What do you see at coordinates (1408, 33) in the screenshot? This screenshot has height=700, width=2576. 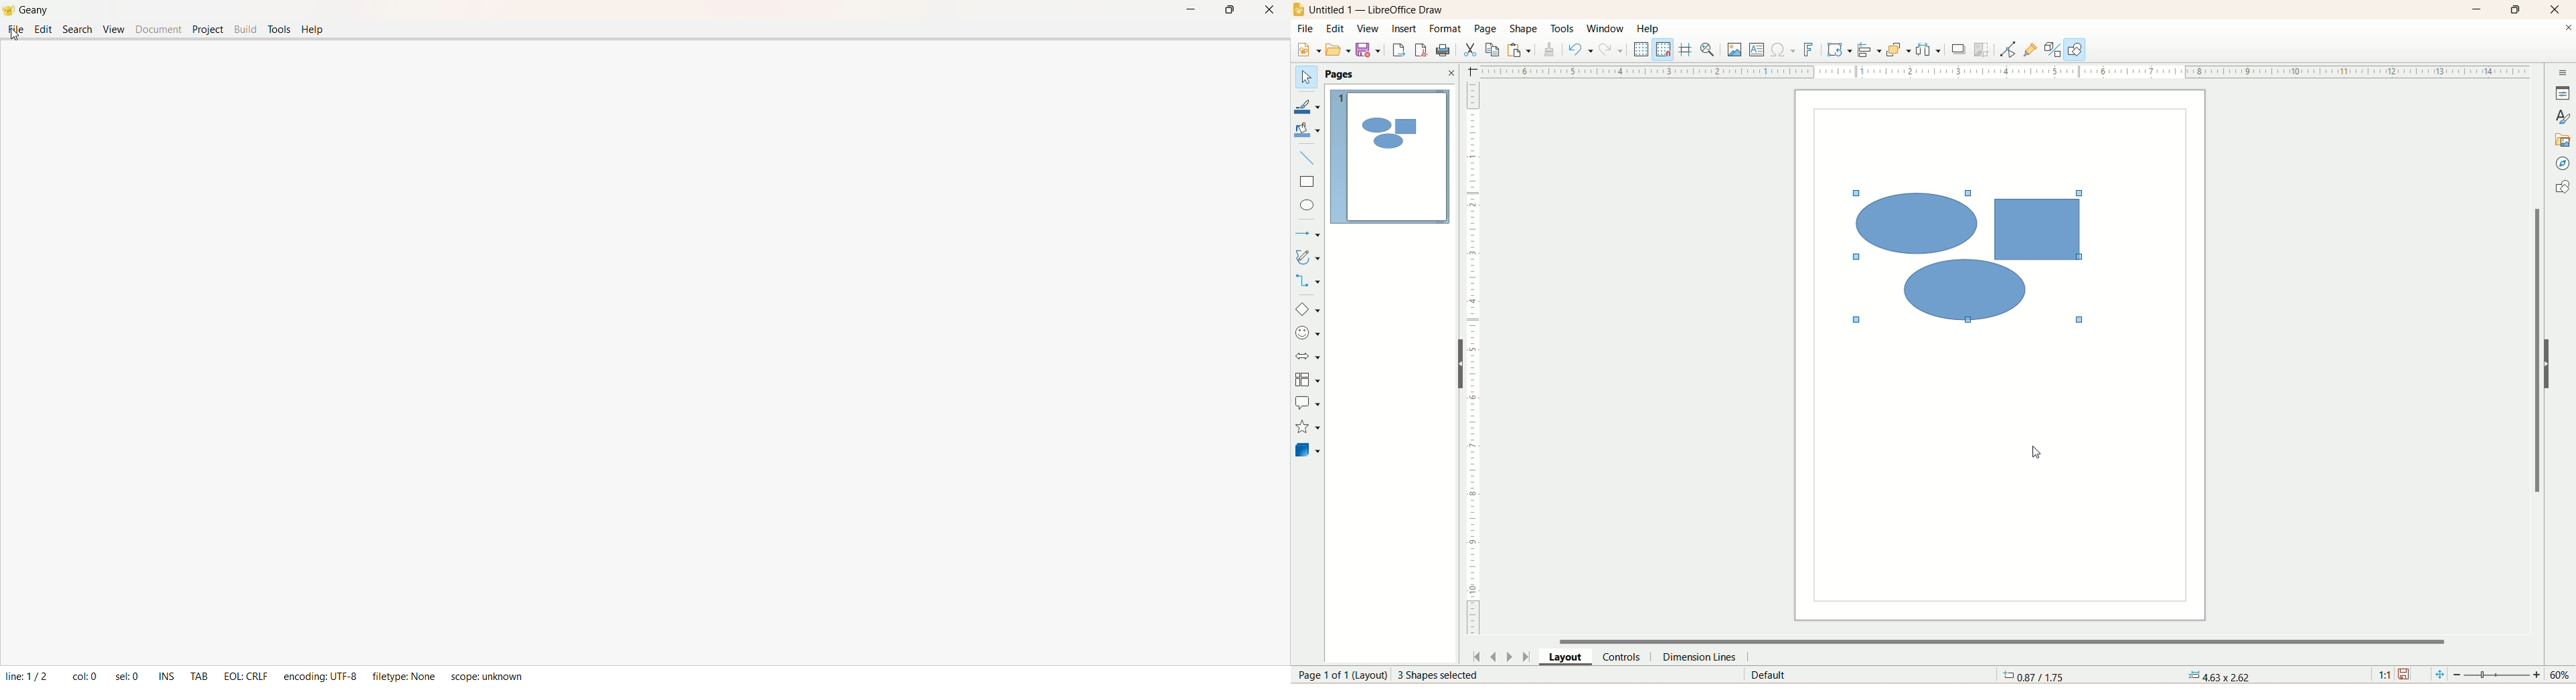 I see `insert` at bounding box center [1408, 33].